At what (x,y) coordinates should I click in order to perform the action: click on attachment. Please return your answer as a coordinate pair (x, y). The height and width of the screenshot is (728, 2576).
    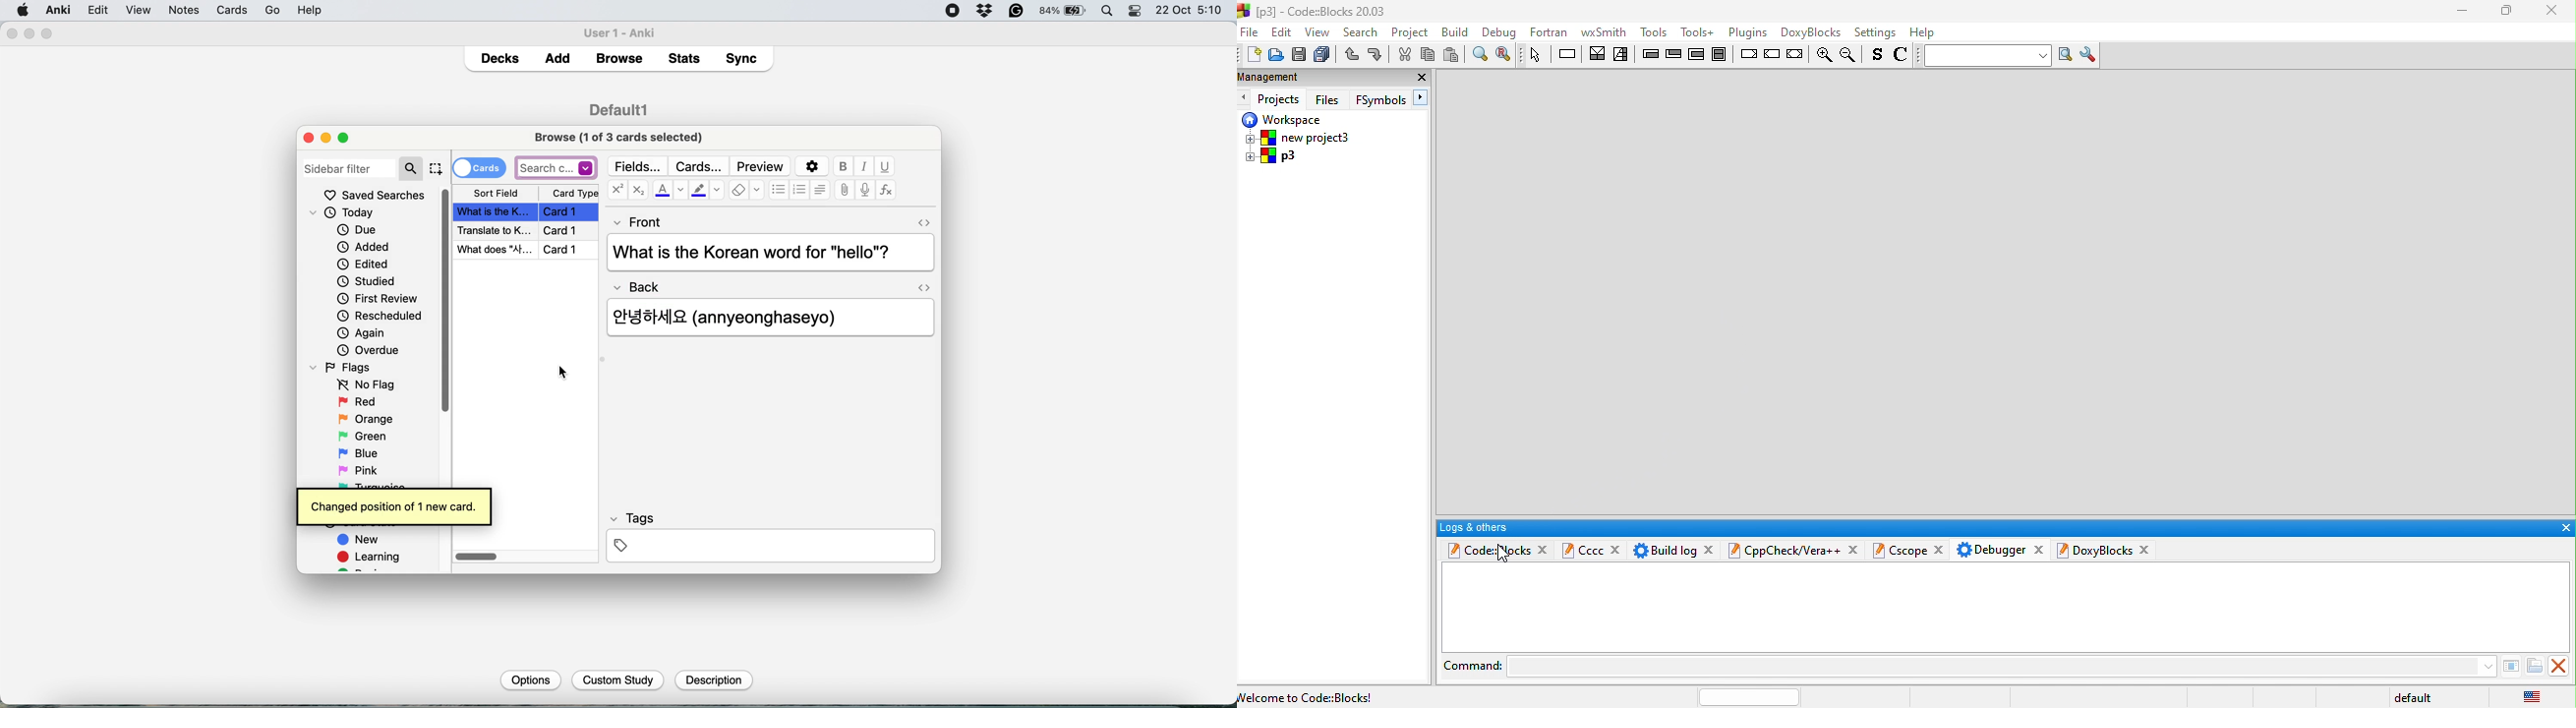
    Looking at the image, I should click on (845, 191).